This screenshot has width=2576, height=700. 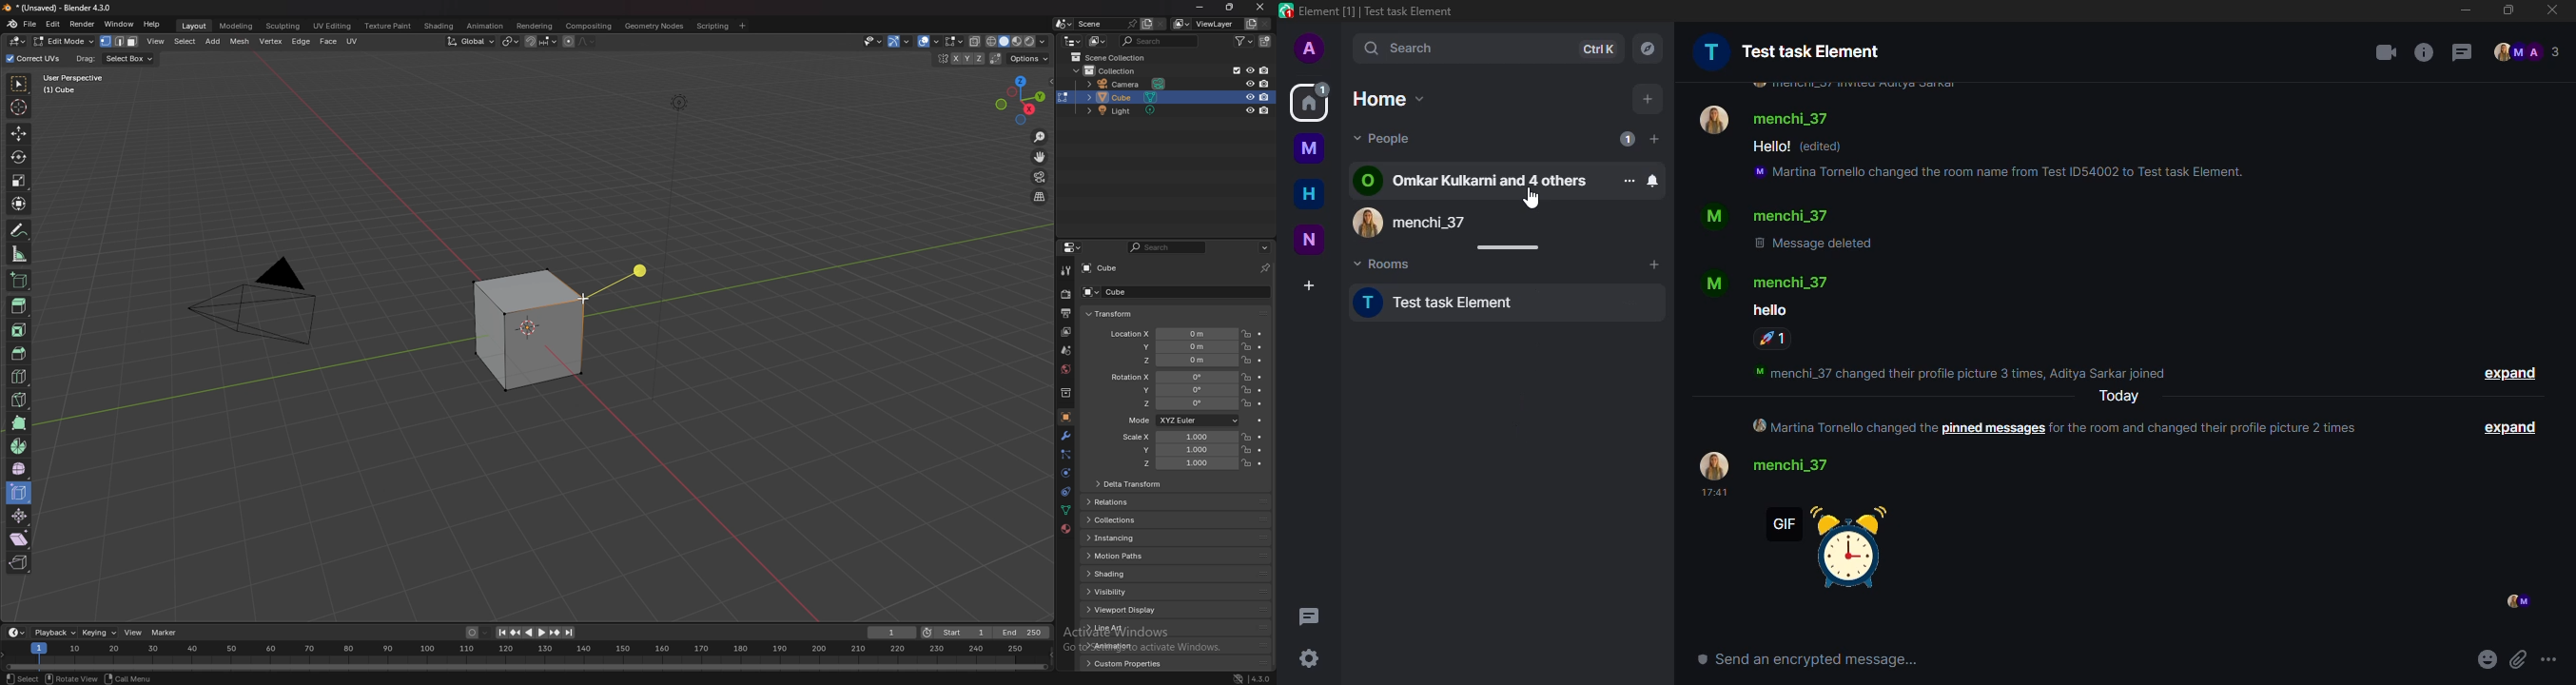 I want to click on object mode, so click(x=61, y=41).